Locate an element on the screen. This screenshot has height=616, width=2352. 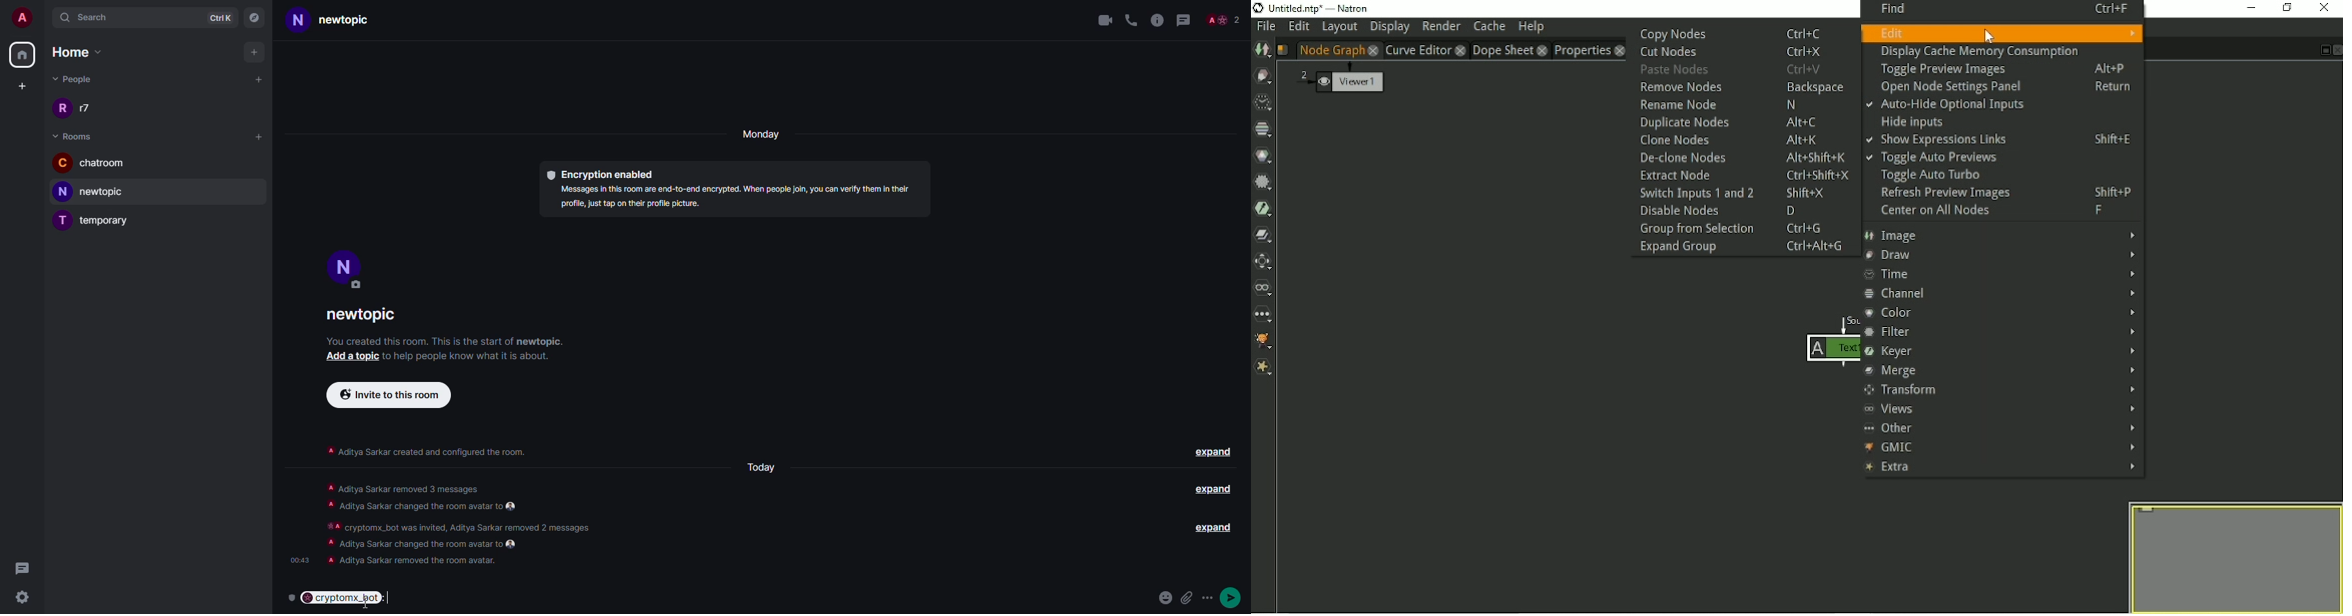
‘A Aditya Sarkar created and configured the room. is located at coordinates (426, 448).